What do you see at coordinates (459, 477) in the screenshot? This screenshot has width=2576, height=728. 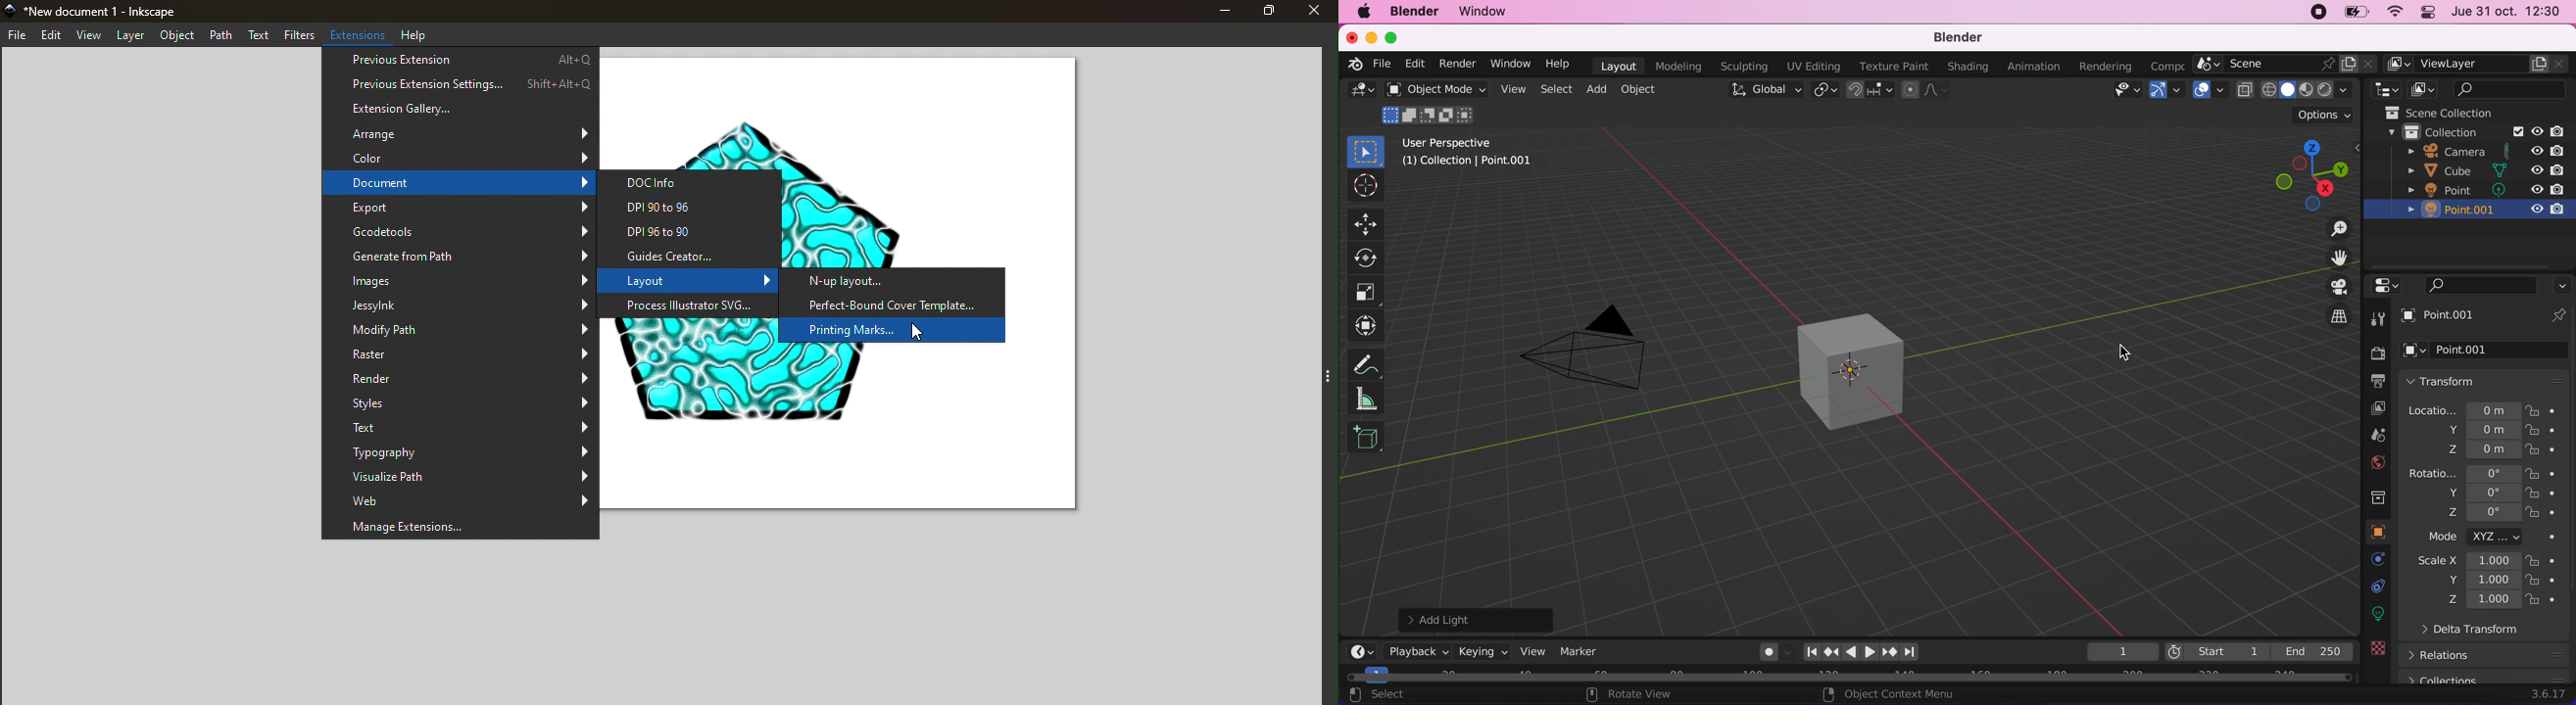 I see `Visualize path` at bounding box center [459, 477].